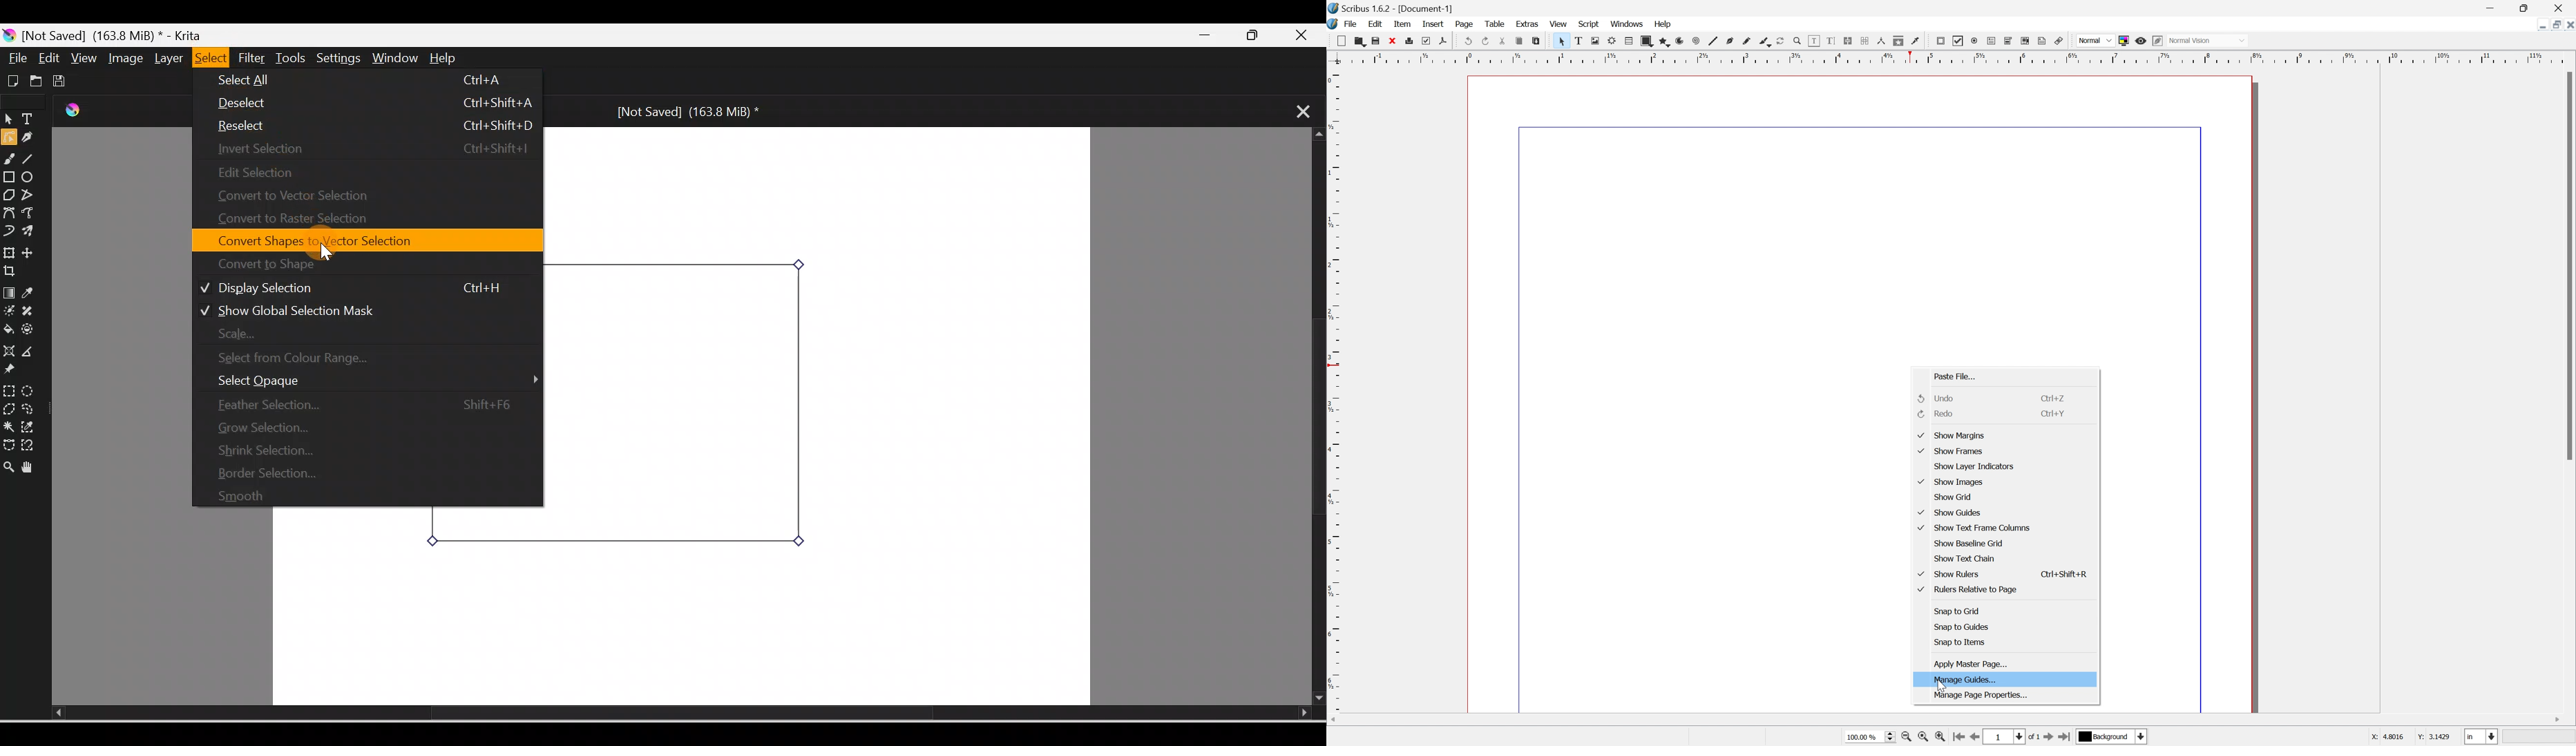 The height and width of the screenshot is (756, 2576). I want to click on redo, so click(1938, 413).